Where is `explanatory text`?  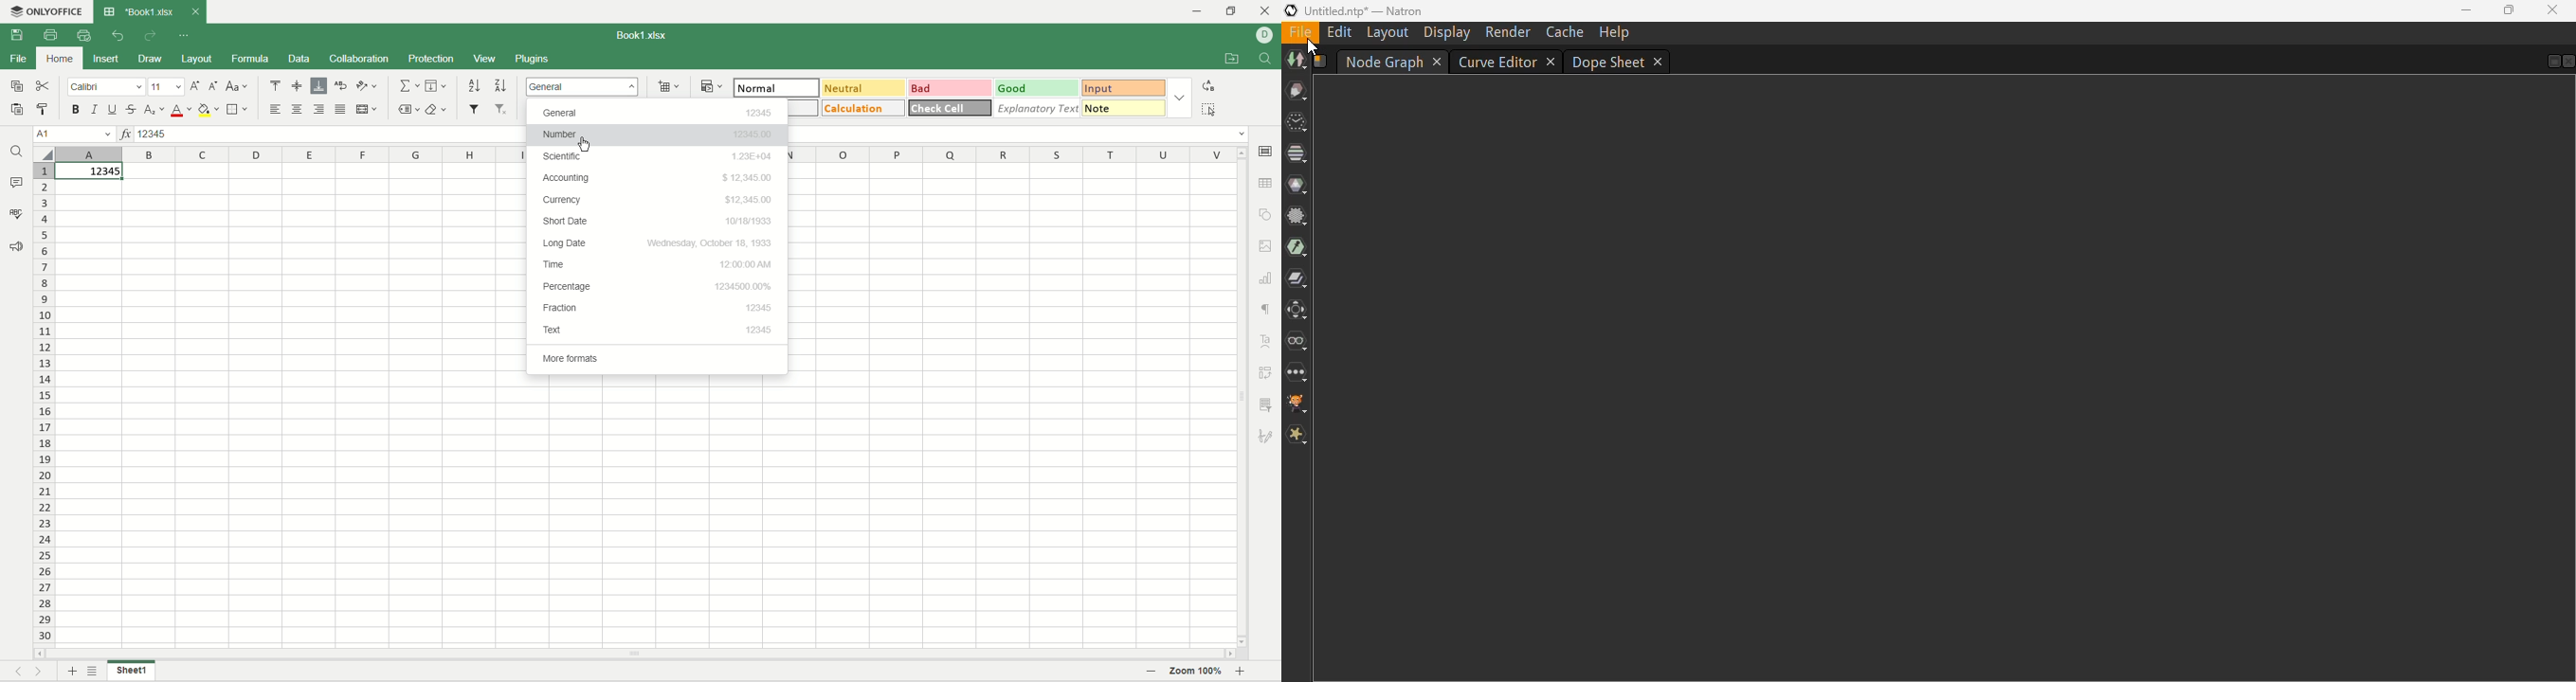 explanatory text is located at coordinates (1038, 108).